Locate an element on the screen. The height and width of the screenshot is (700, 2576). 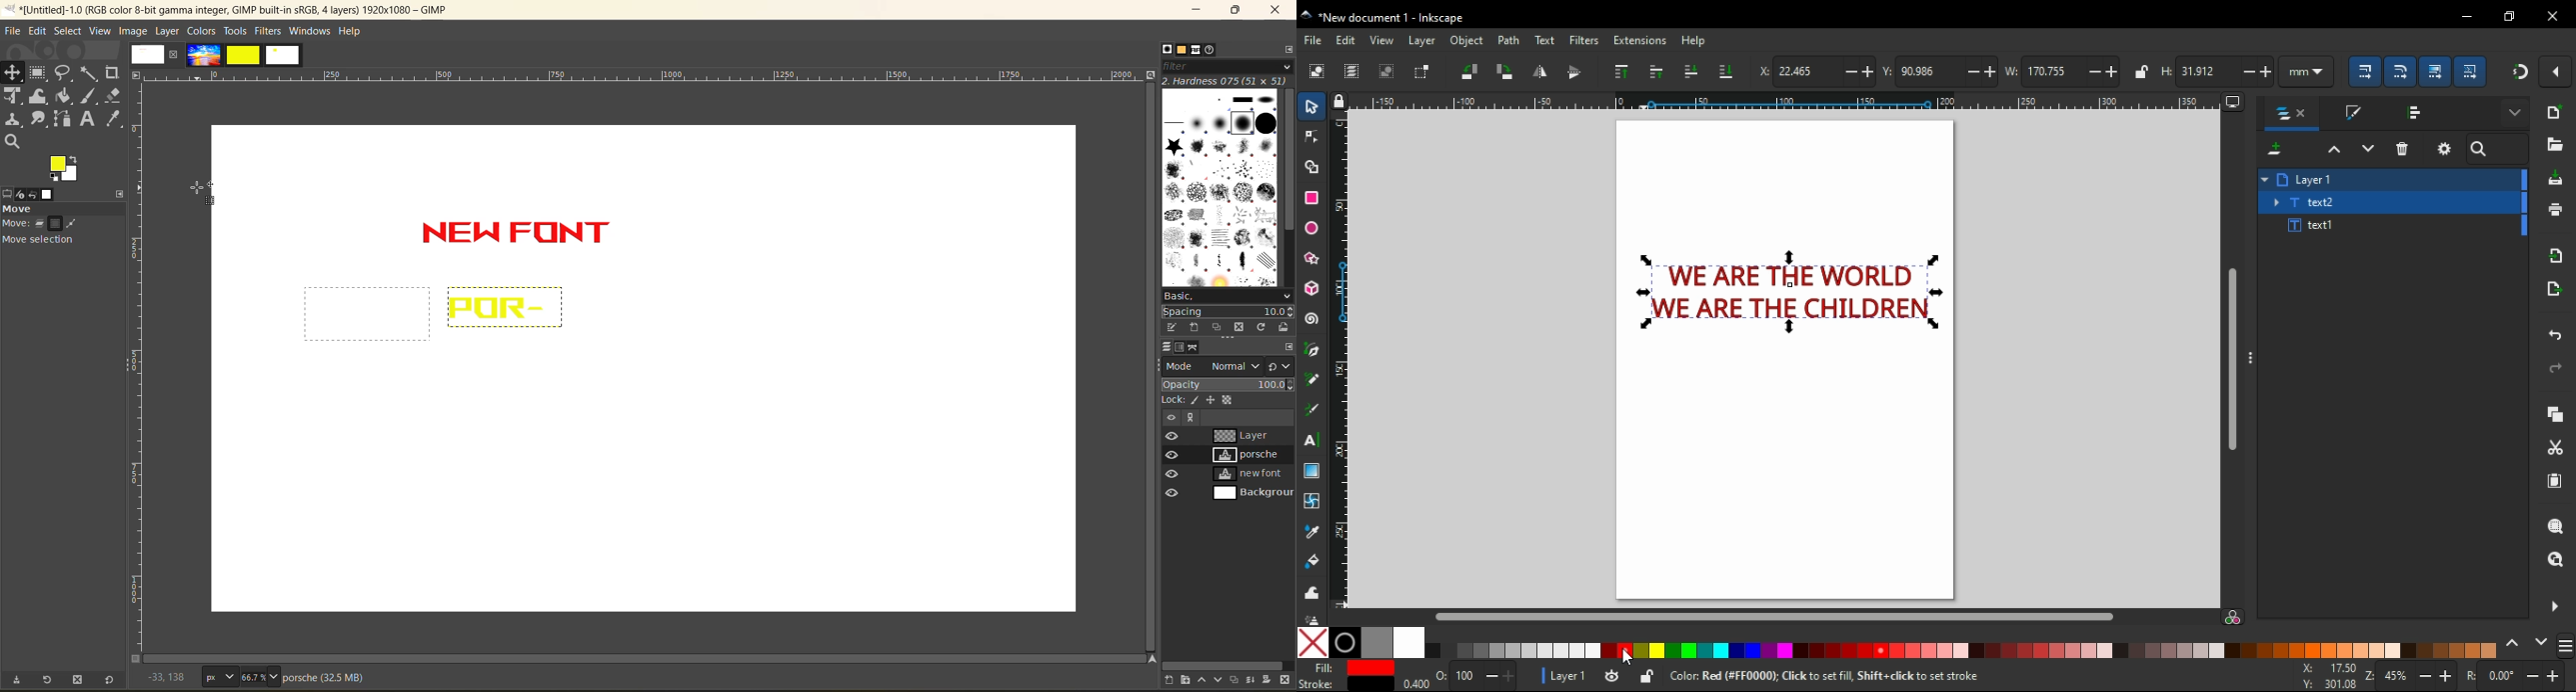
colors is located at coordinates (202, 32).